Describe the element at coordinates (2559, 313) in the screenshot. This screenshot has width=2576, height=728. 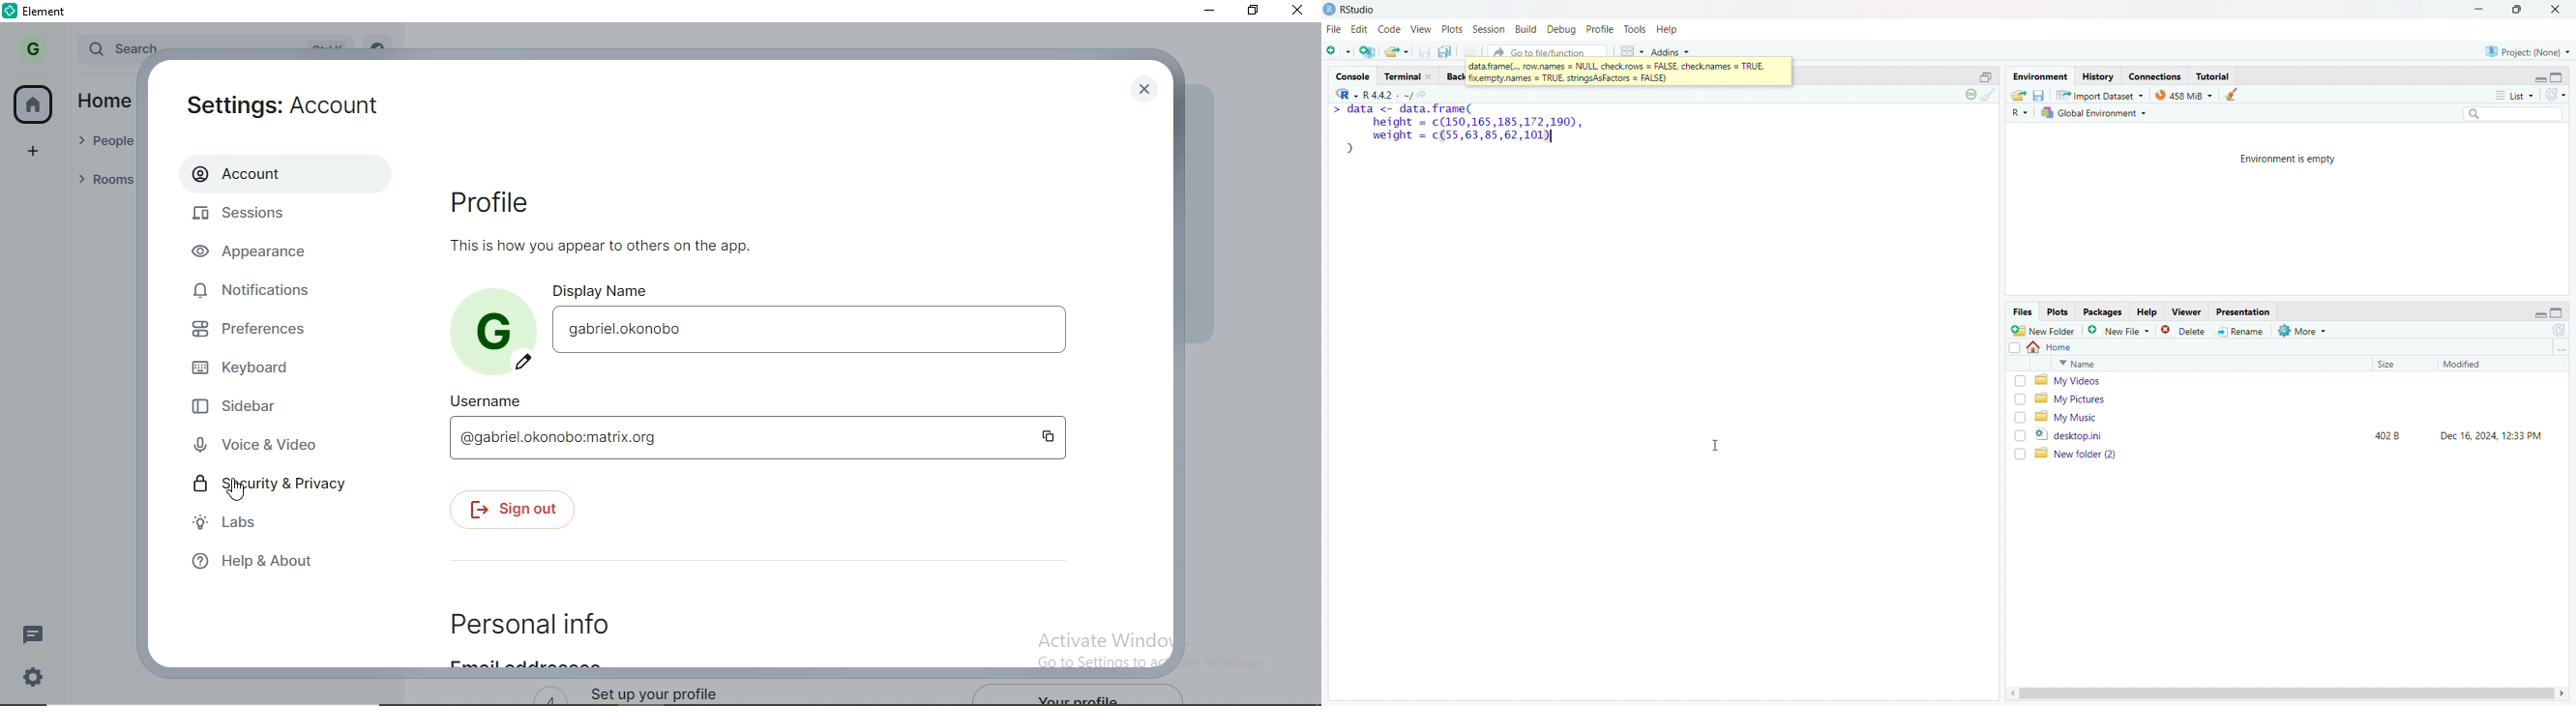
I see `expand pane` at that location.